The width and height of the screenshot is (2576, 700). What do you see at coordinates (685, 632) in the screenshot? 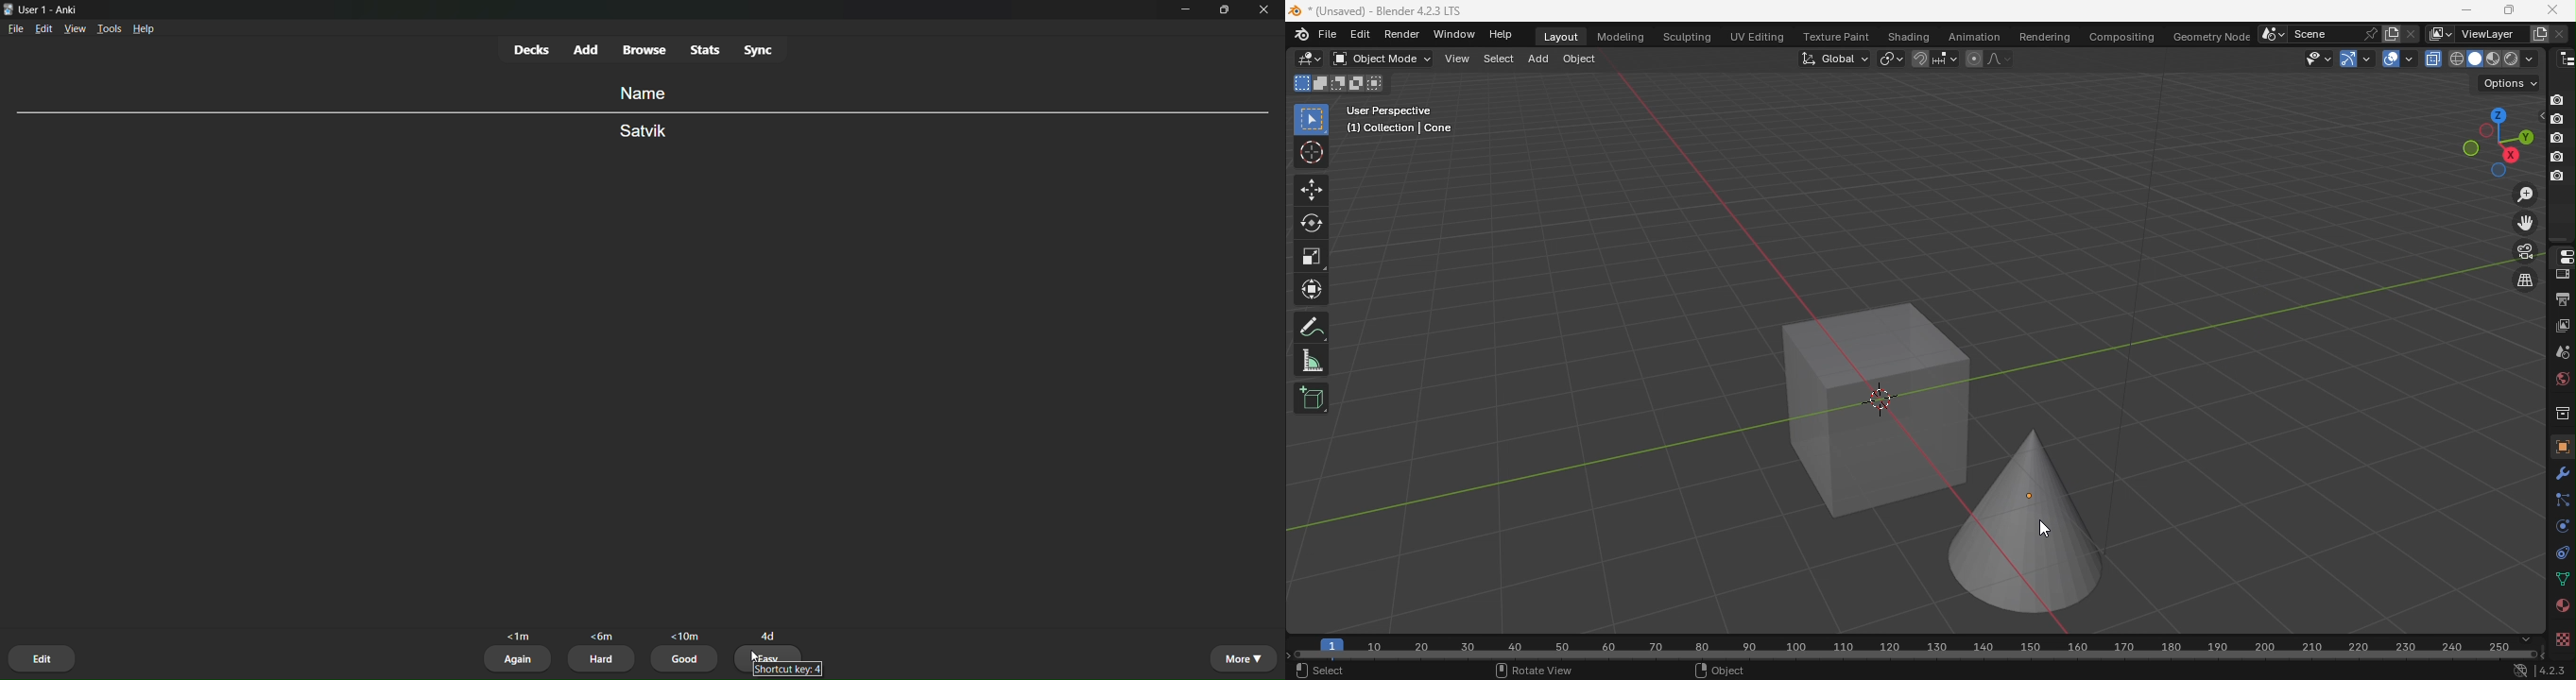
I see `<10m` at bounding box center [685, 632].